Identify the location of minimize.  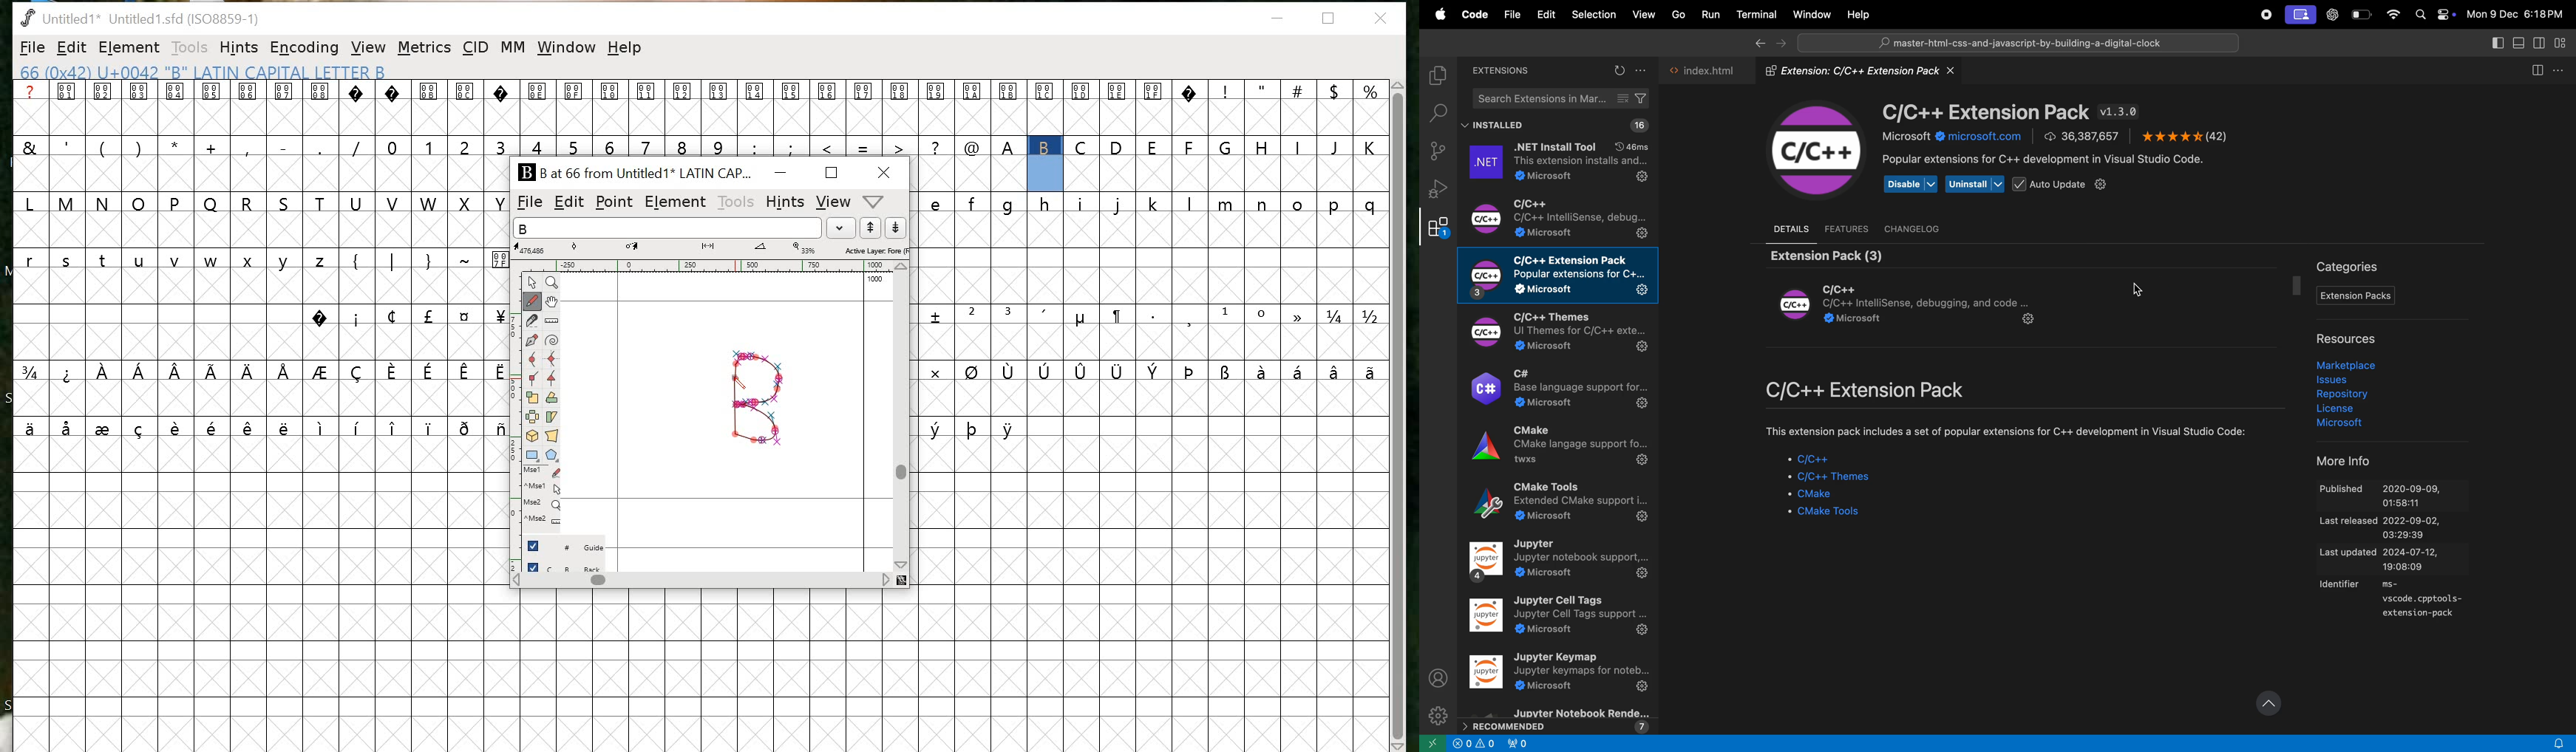
(1282, 19).